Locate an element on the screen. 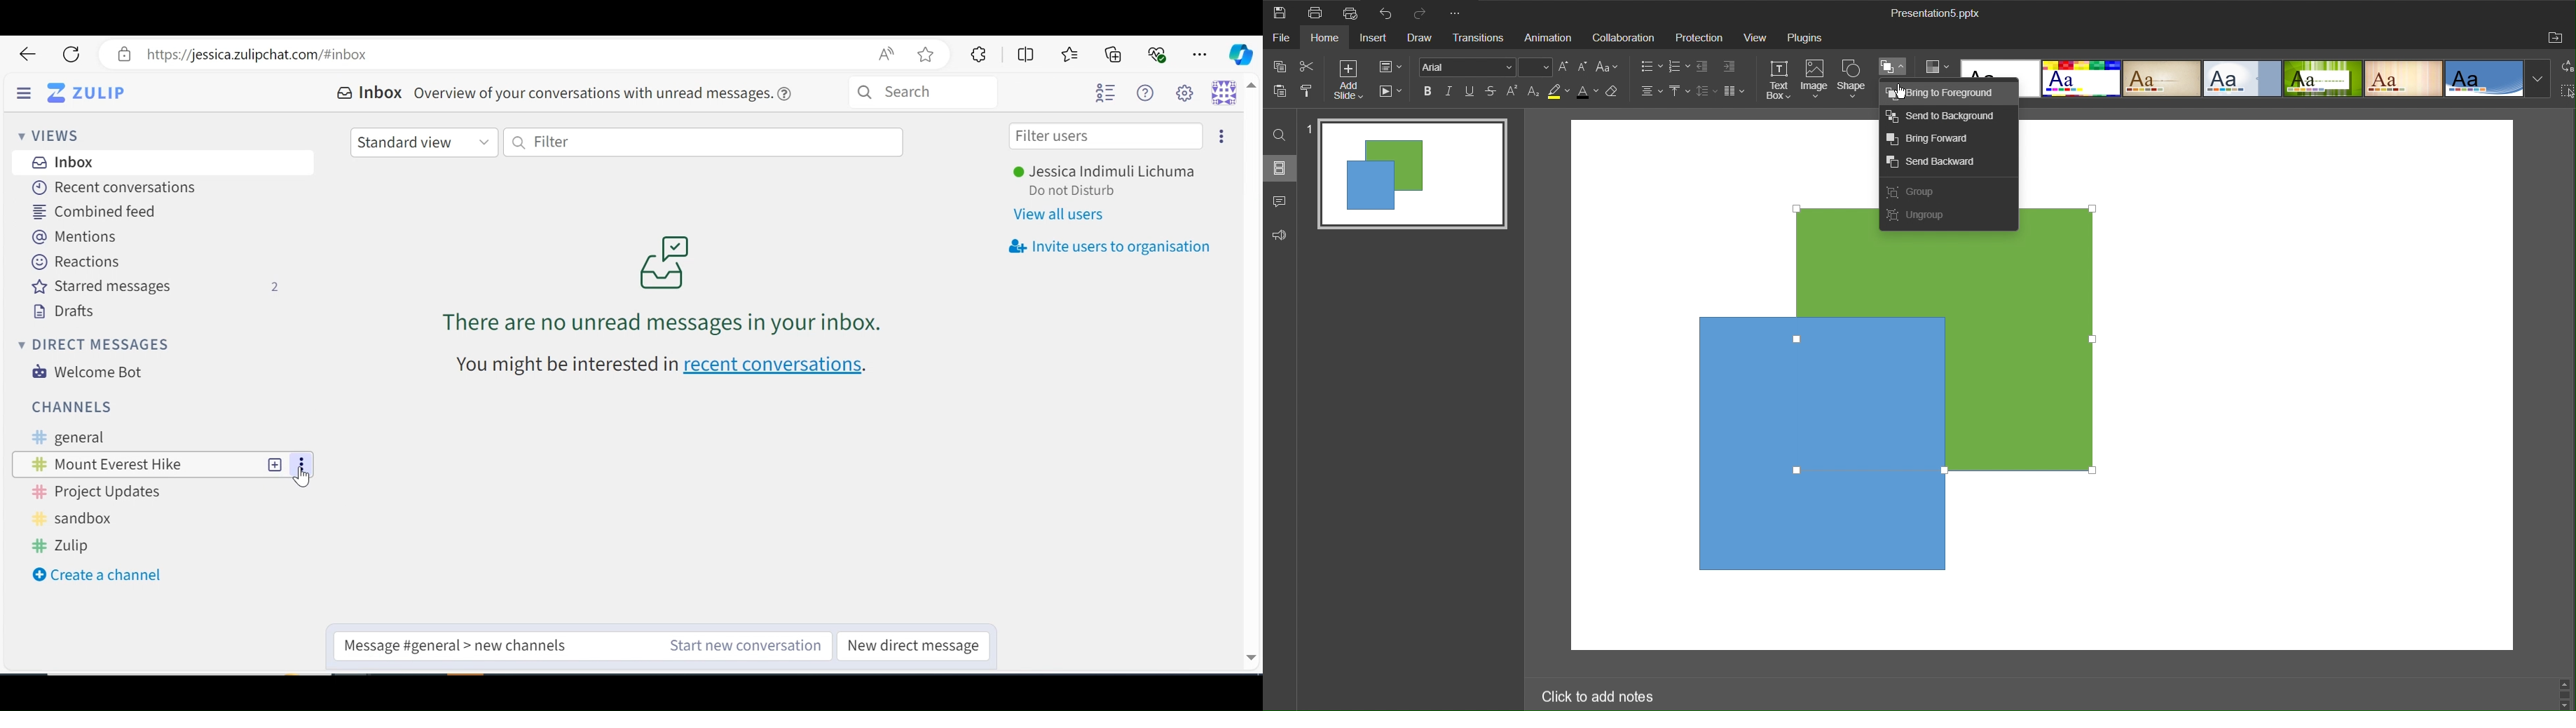  Zulip is located at coordinates (66, 544).